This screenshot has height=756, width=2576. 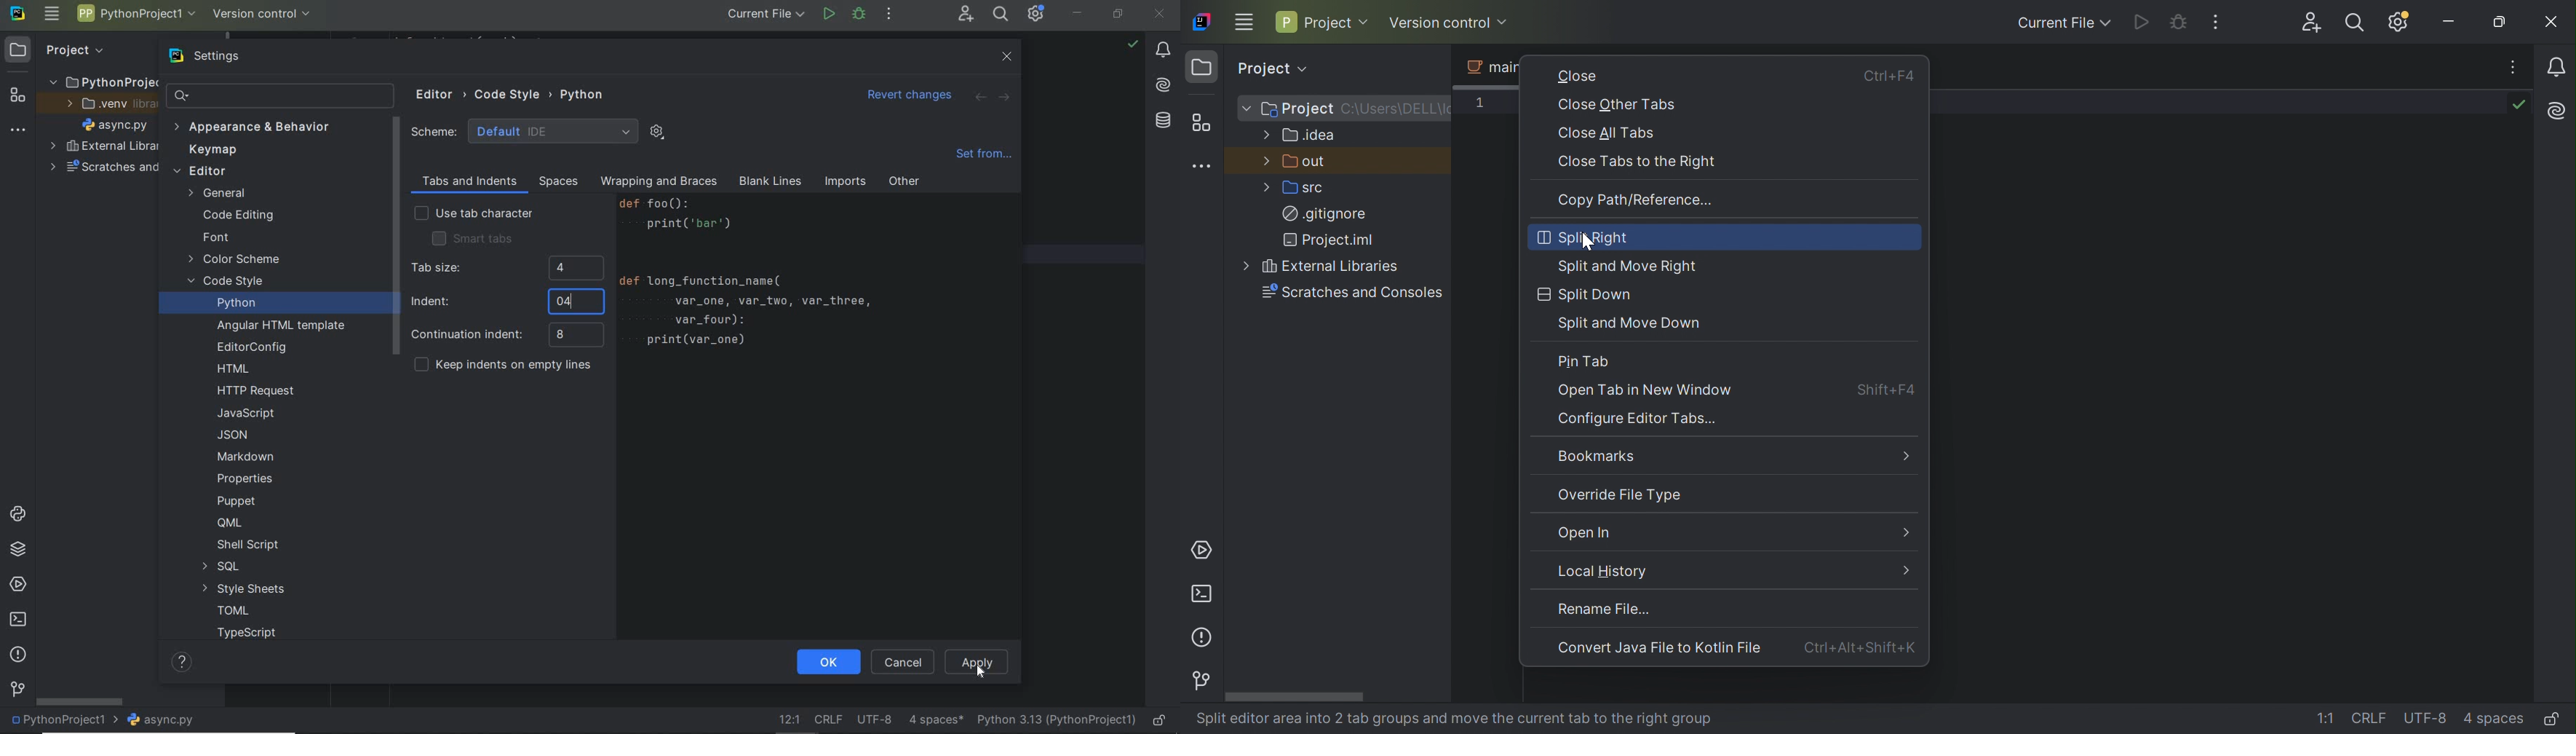 I want to click on imports, so click(x=845, y=183).